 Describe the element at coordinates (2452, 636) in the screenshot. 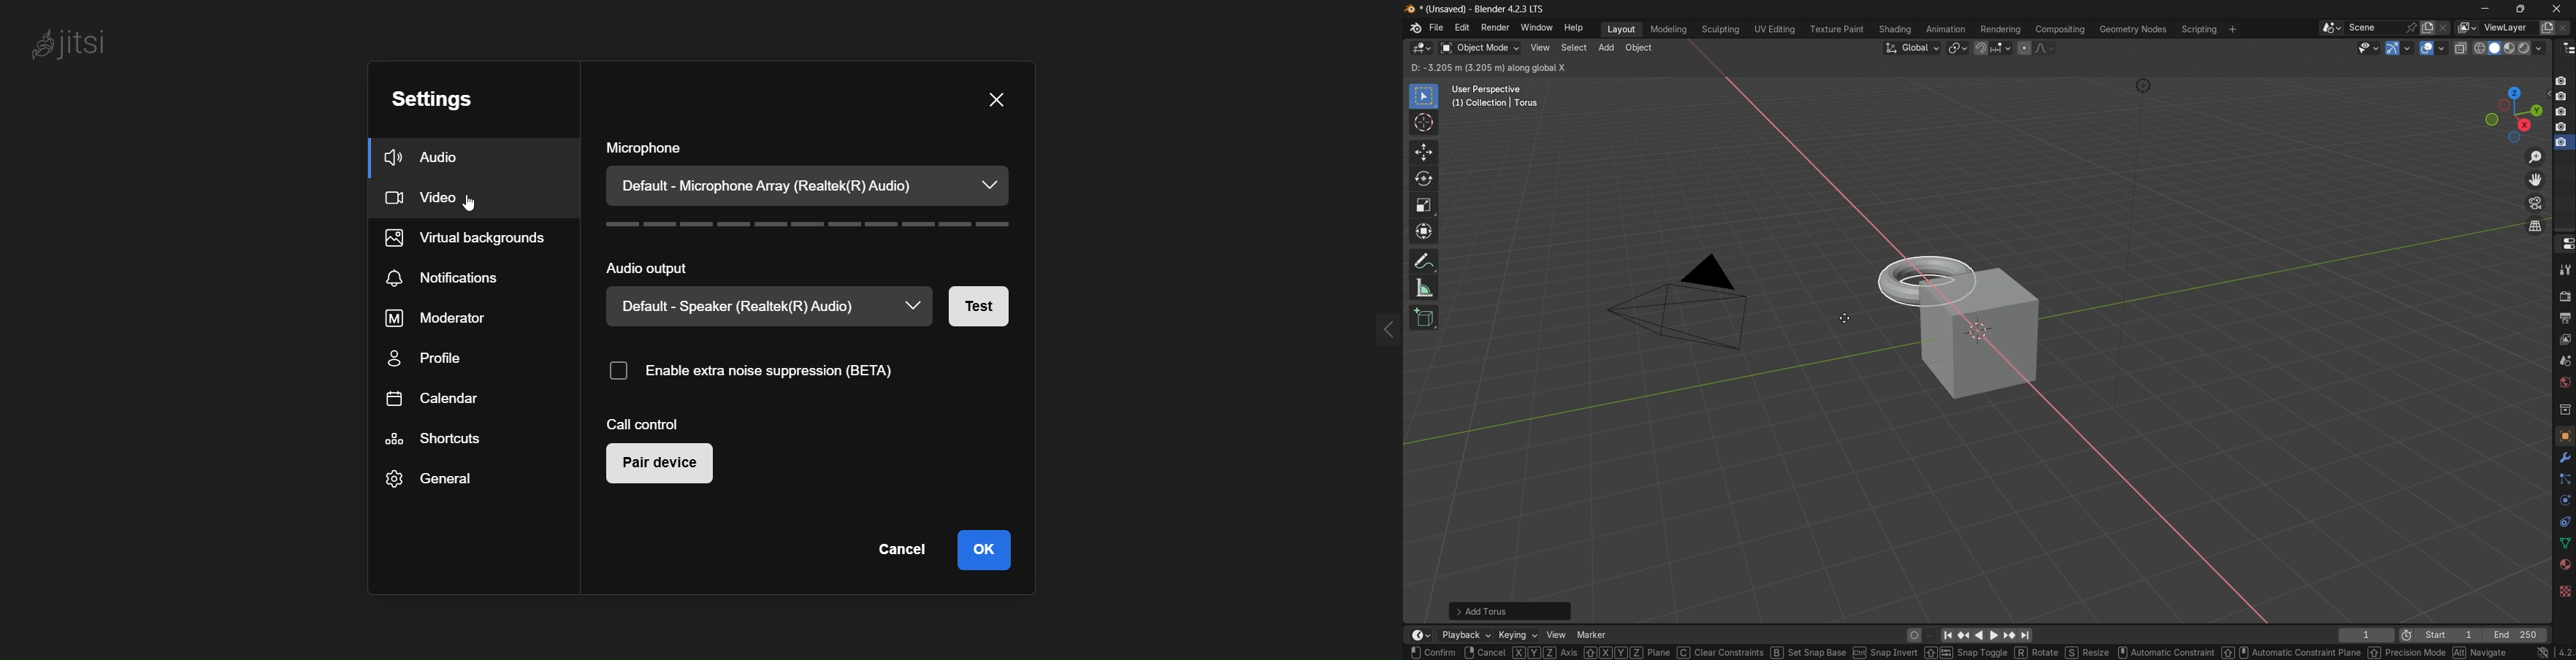

I see `Start 1` at that location.